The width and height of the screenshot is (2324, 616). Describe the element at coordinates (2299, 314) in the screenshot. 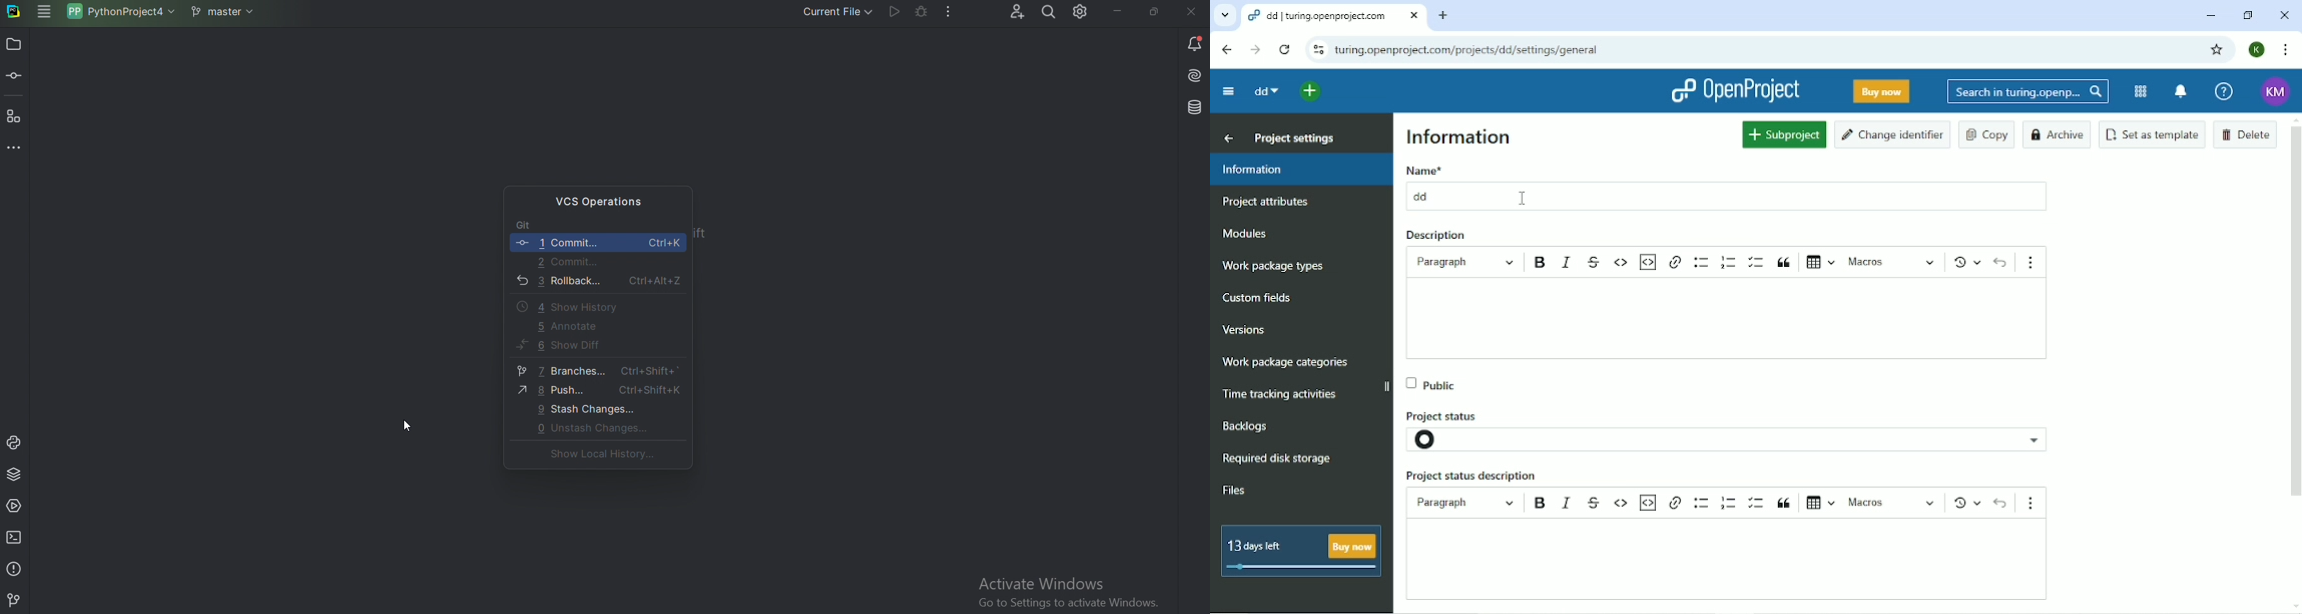

I see `vertical scroll bar` at that location.